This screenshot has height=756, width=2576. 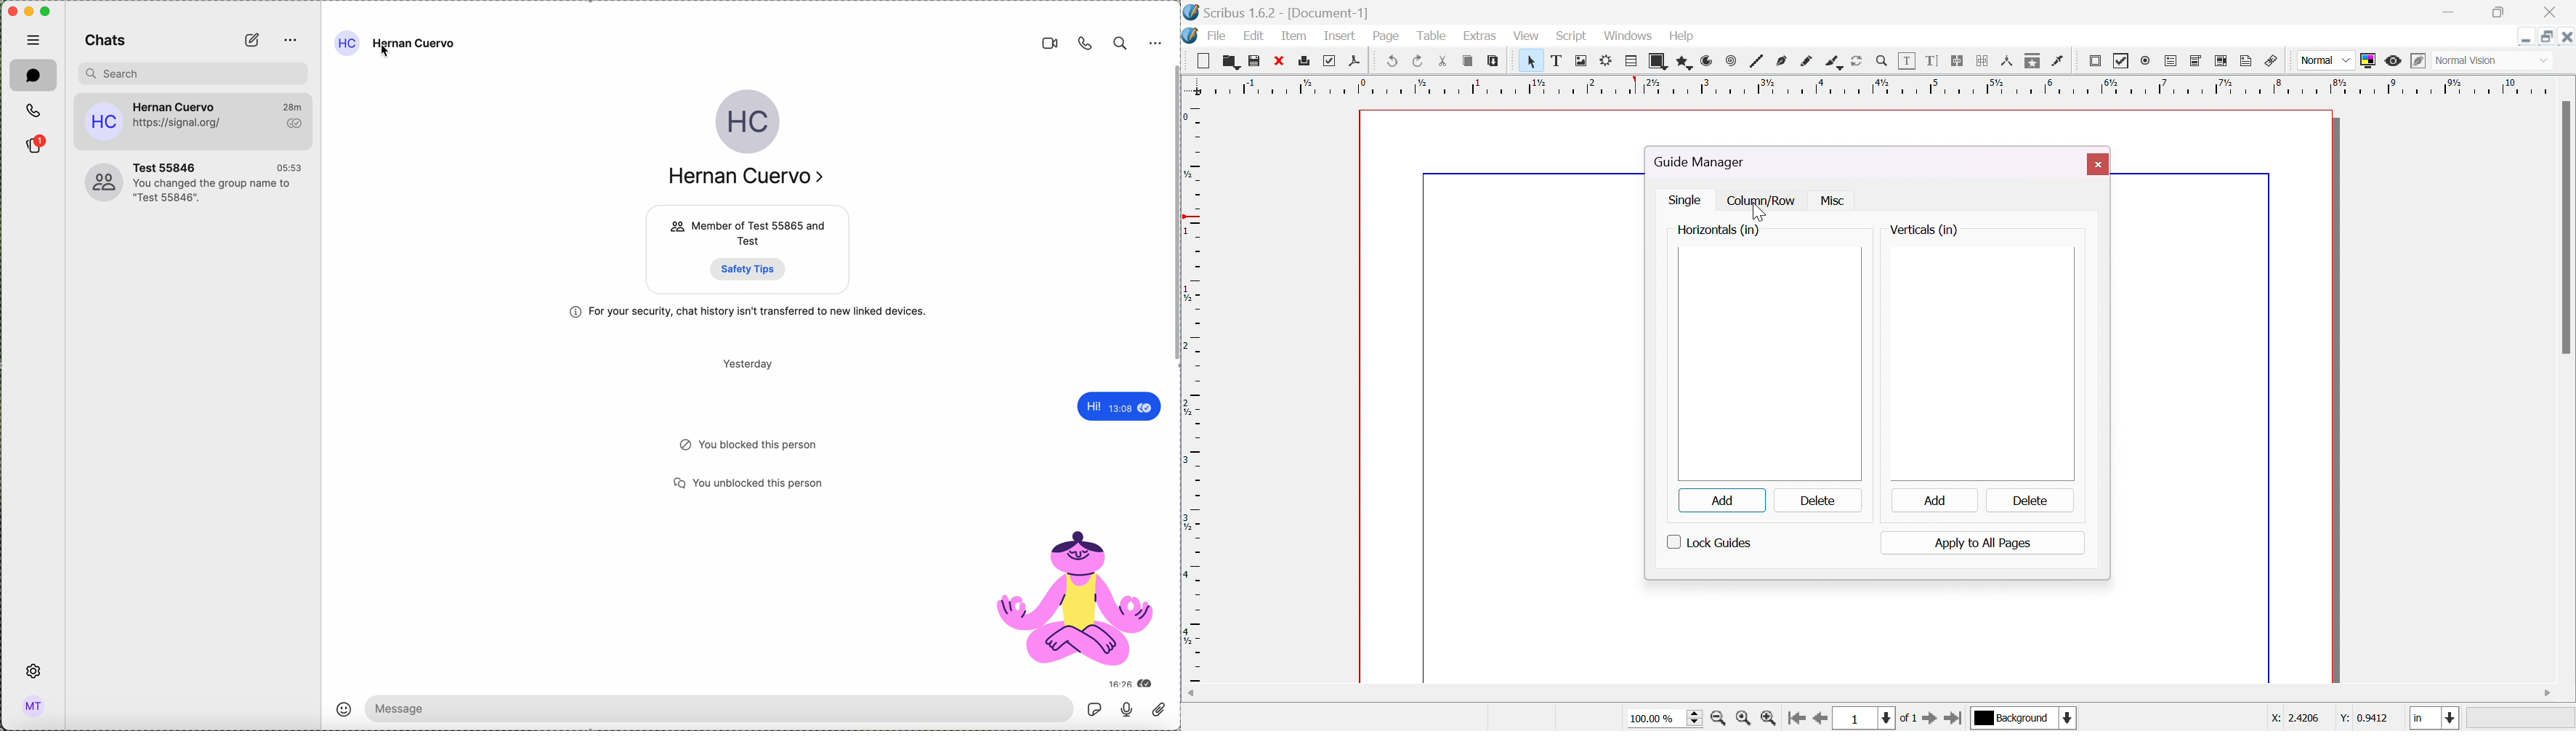 I want to click on polygon, so click(x=1687, y=60).